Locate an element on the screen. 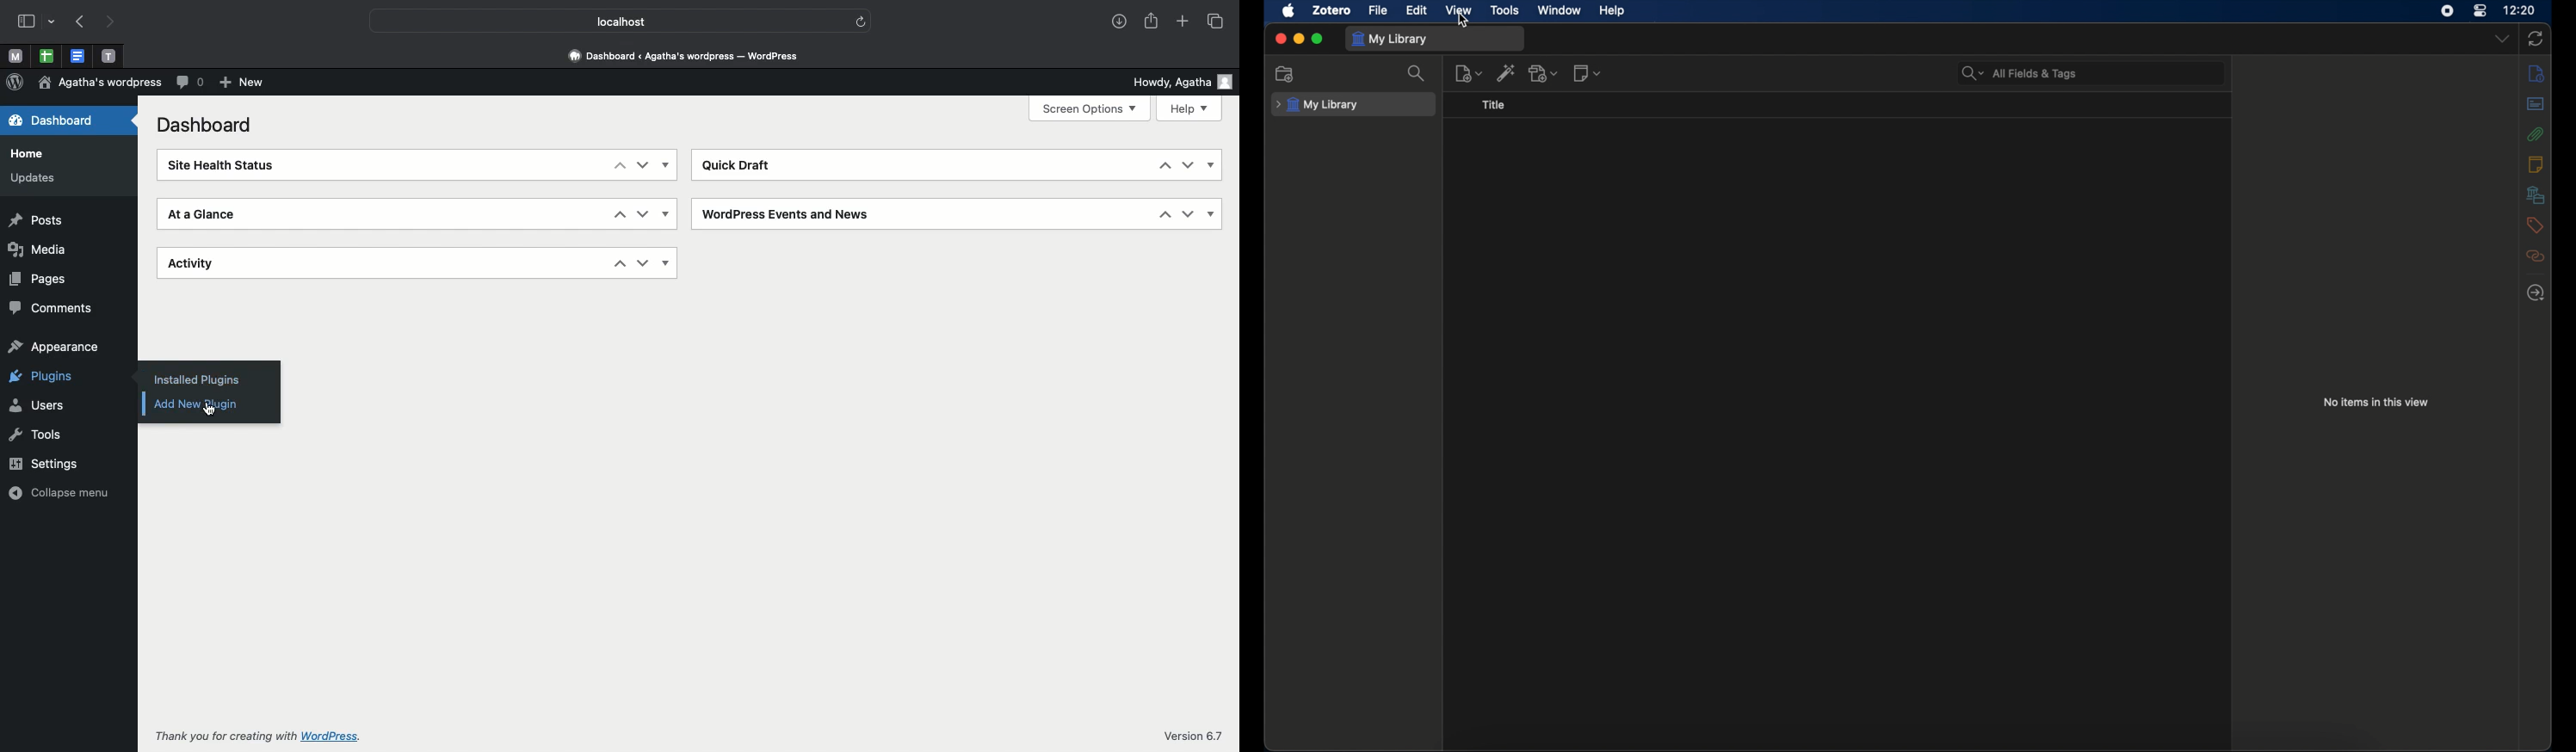  my library is located at coordinates (1391, 40).